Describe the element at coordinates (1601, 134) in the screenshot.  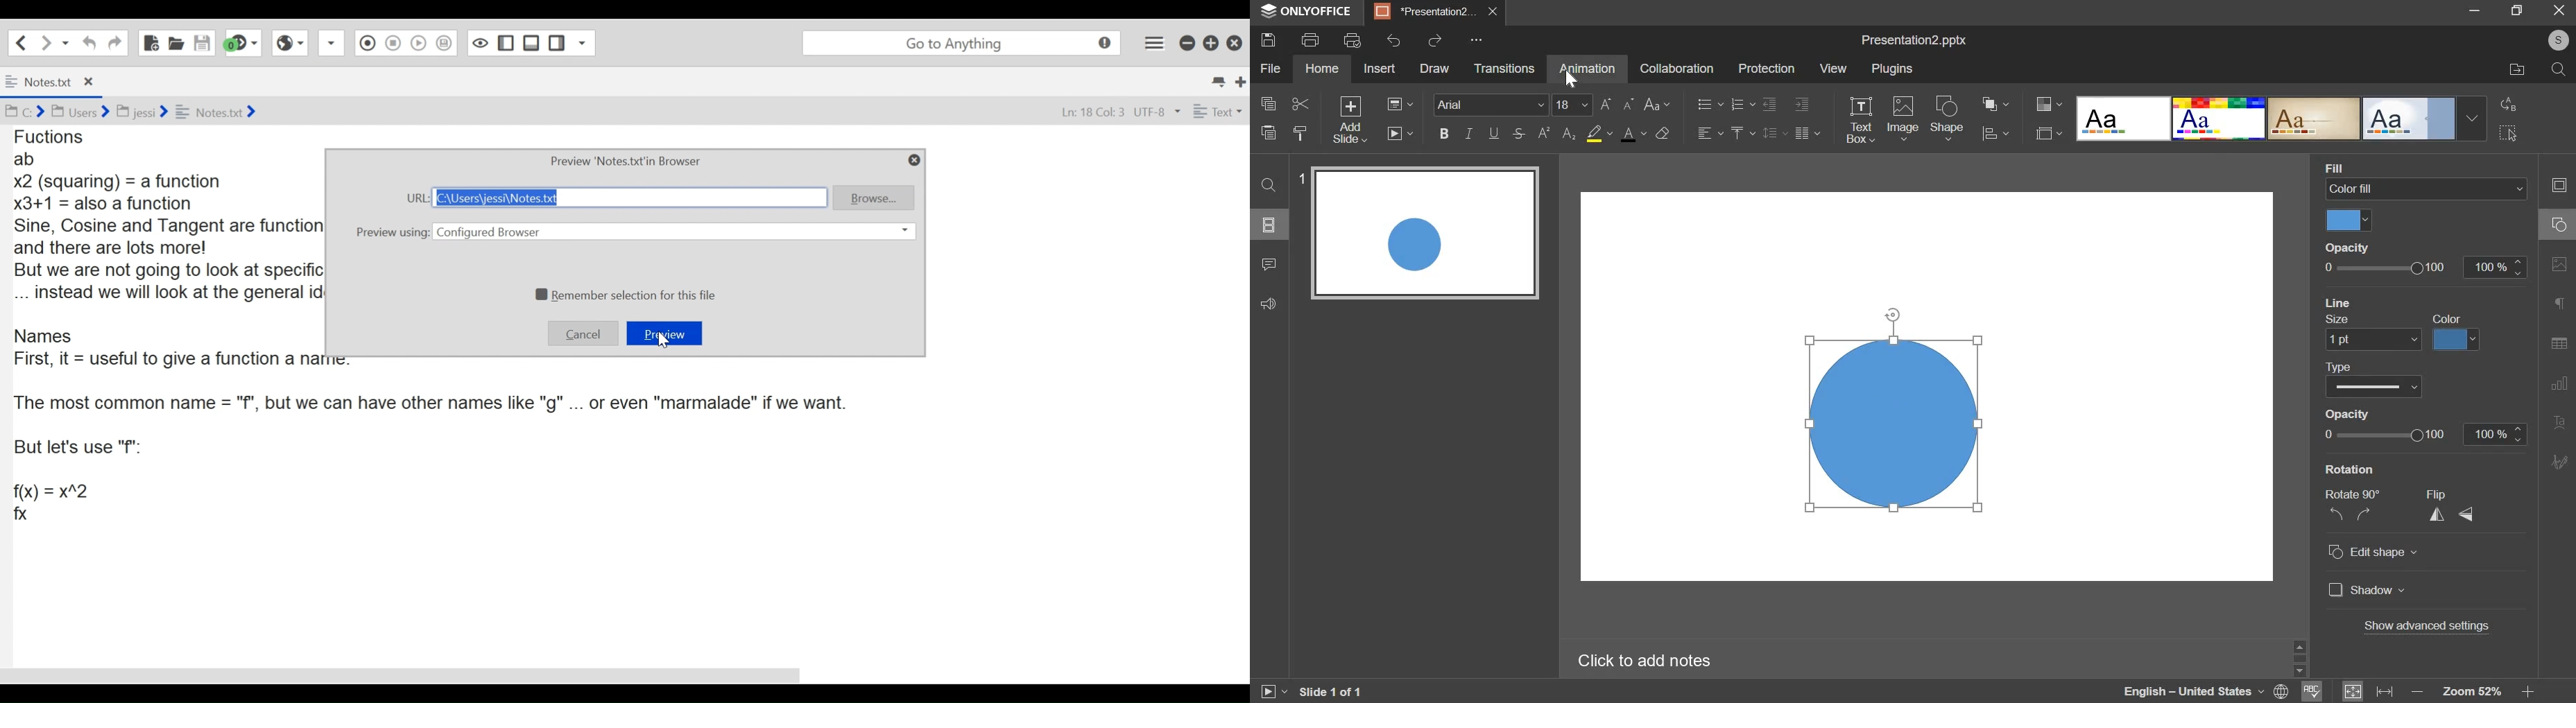
I see `highlight color` at that location.